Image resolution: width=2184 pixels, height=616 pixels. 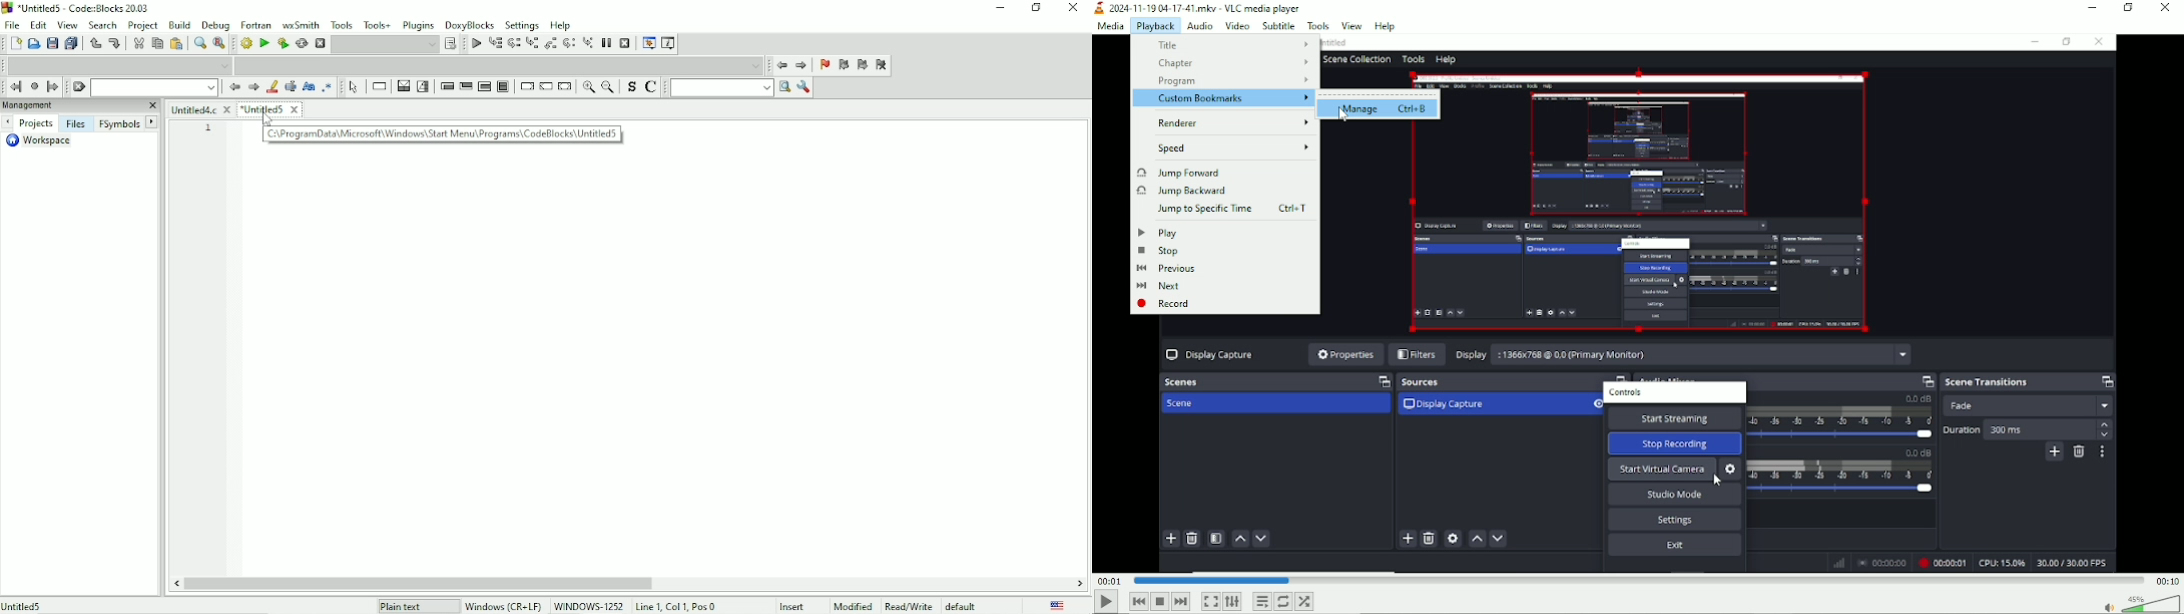 I want to click on Run search, so click(x=721, y=88).